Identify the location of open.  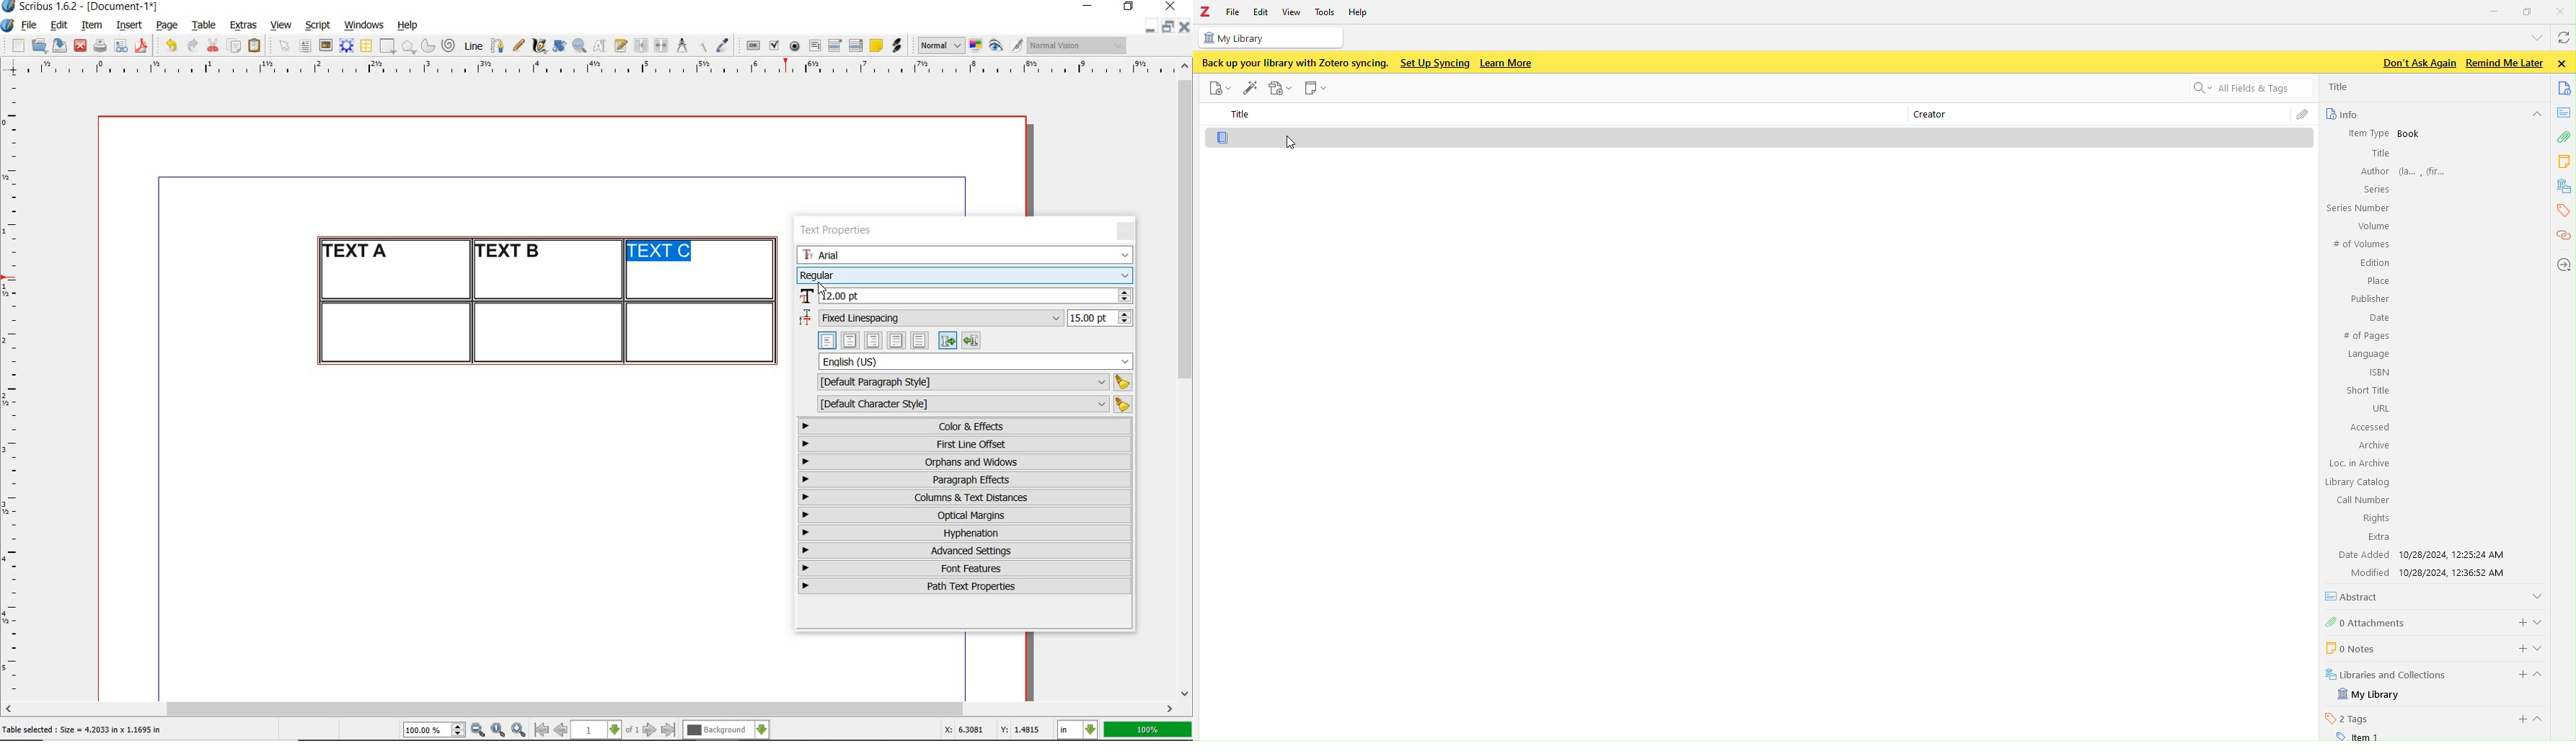
(38, 45).